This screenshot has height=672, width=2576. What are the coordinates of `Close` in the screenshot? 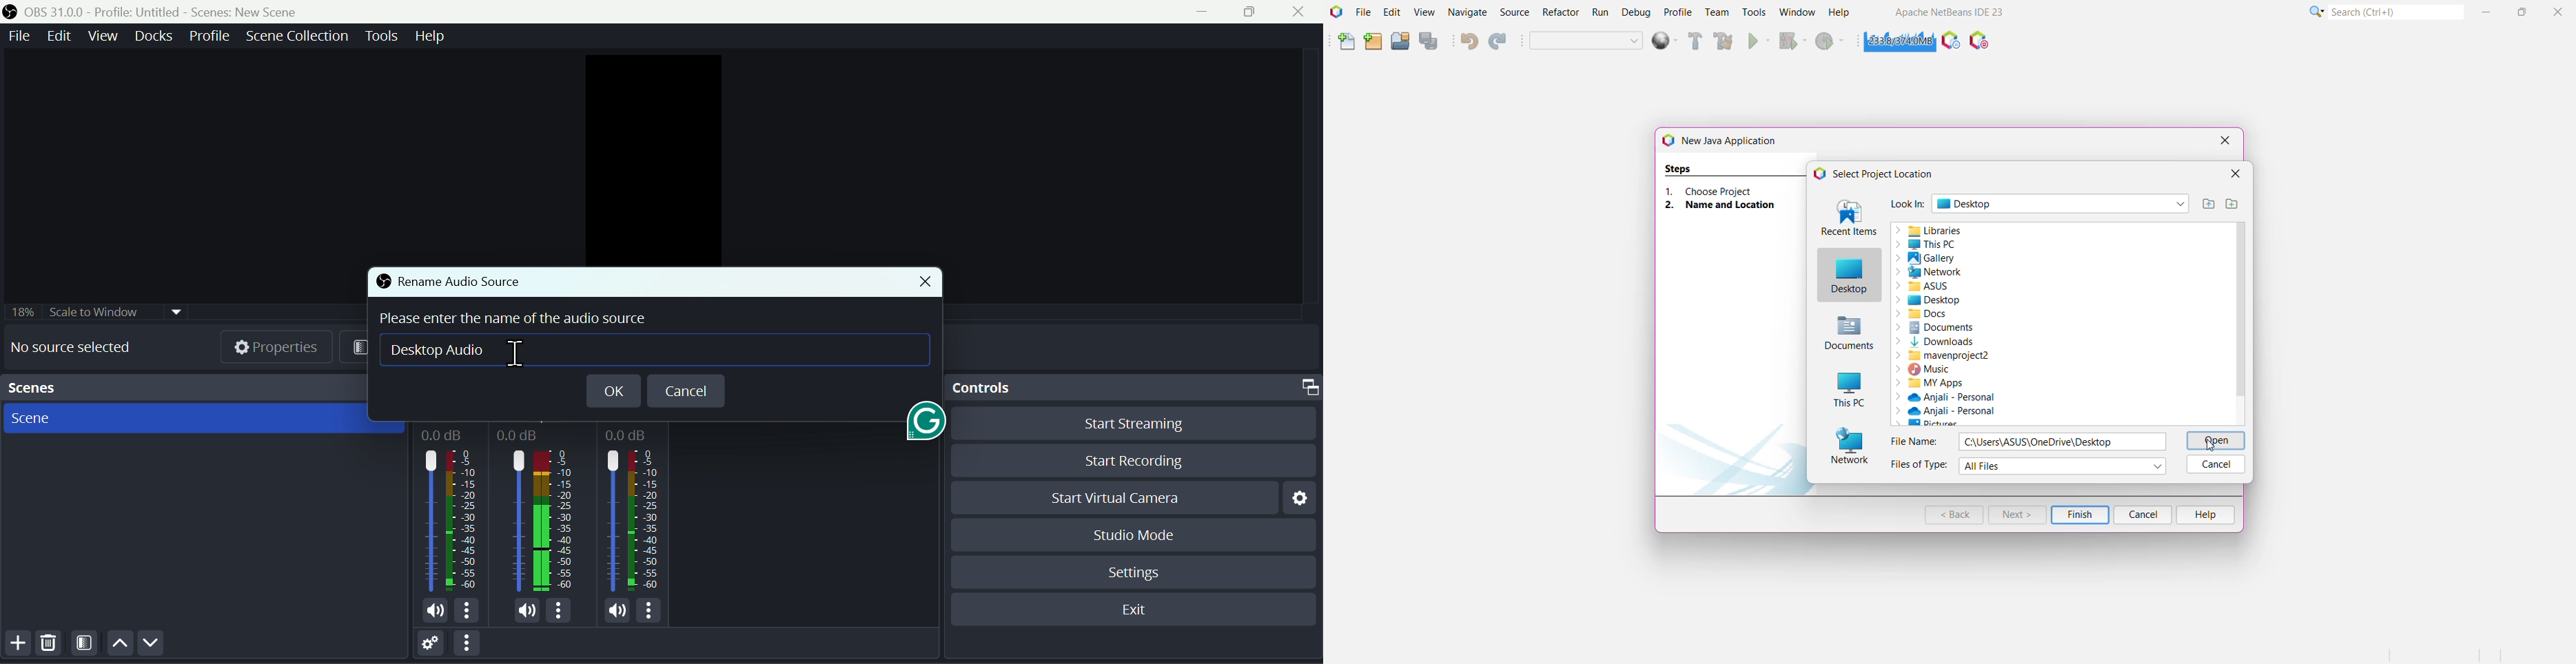 It's located at (1302, 13).